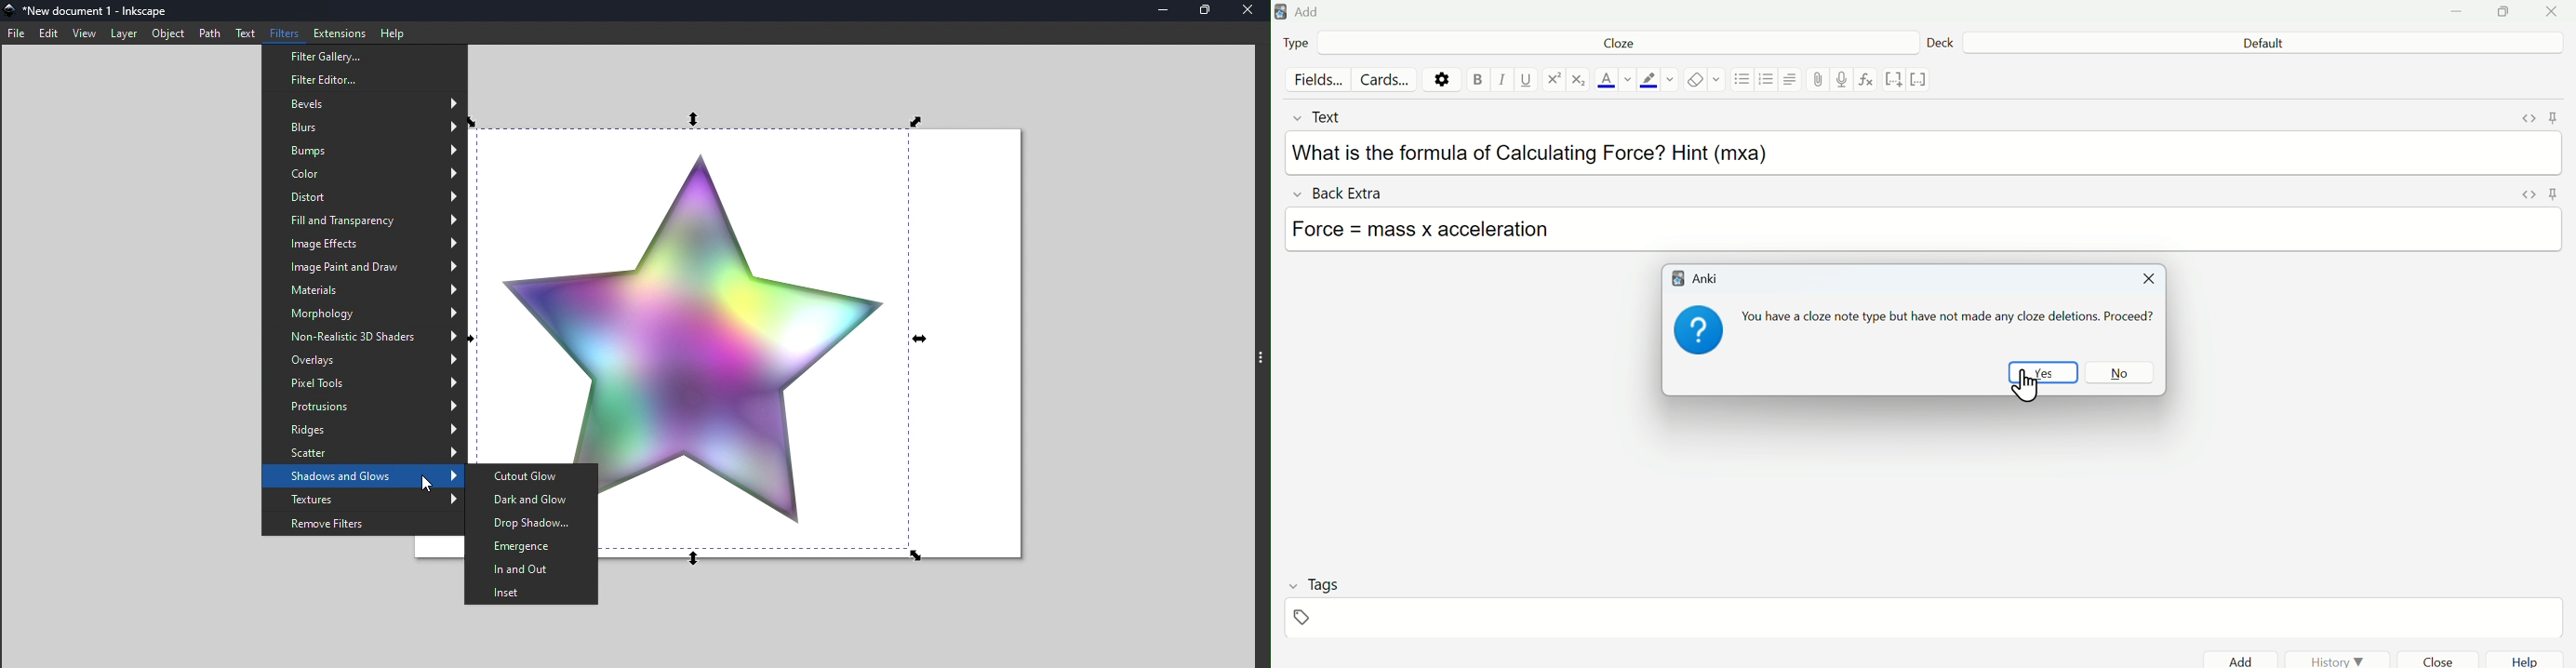 This screenshot has height=672, width=2576. Describe the element at coordinates (1614, 46) in the screenshot. I see `Cloze` at that location.